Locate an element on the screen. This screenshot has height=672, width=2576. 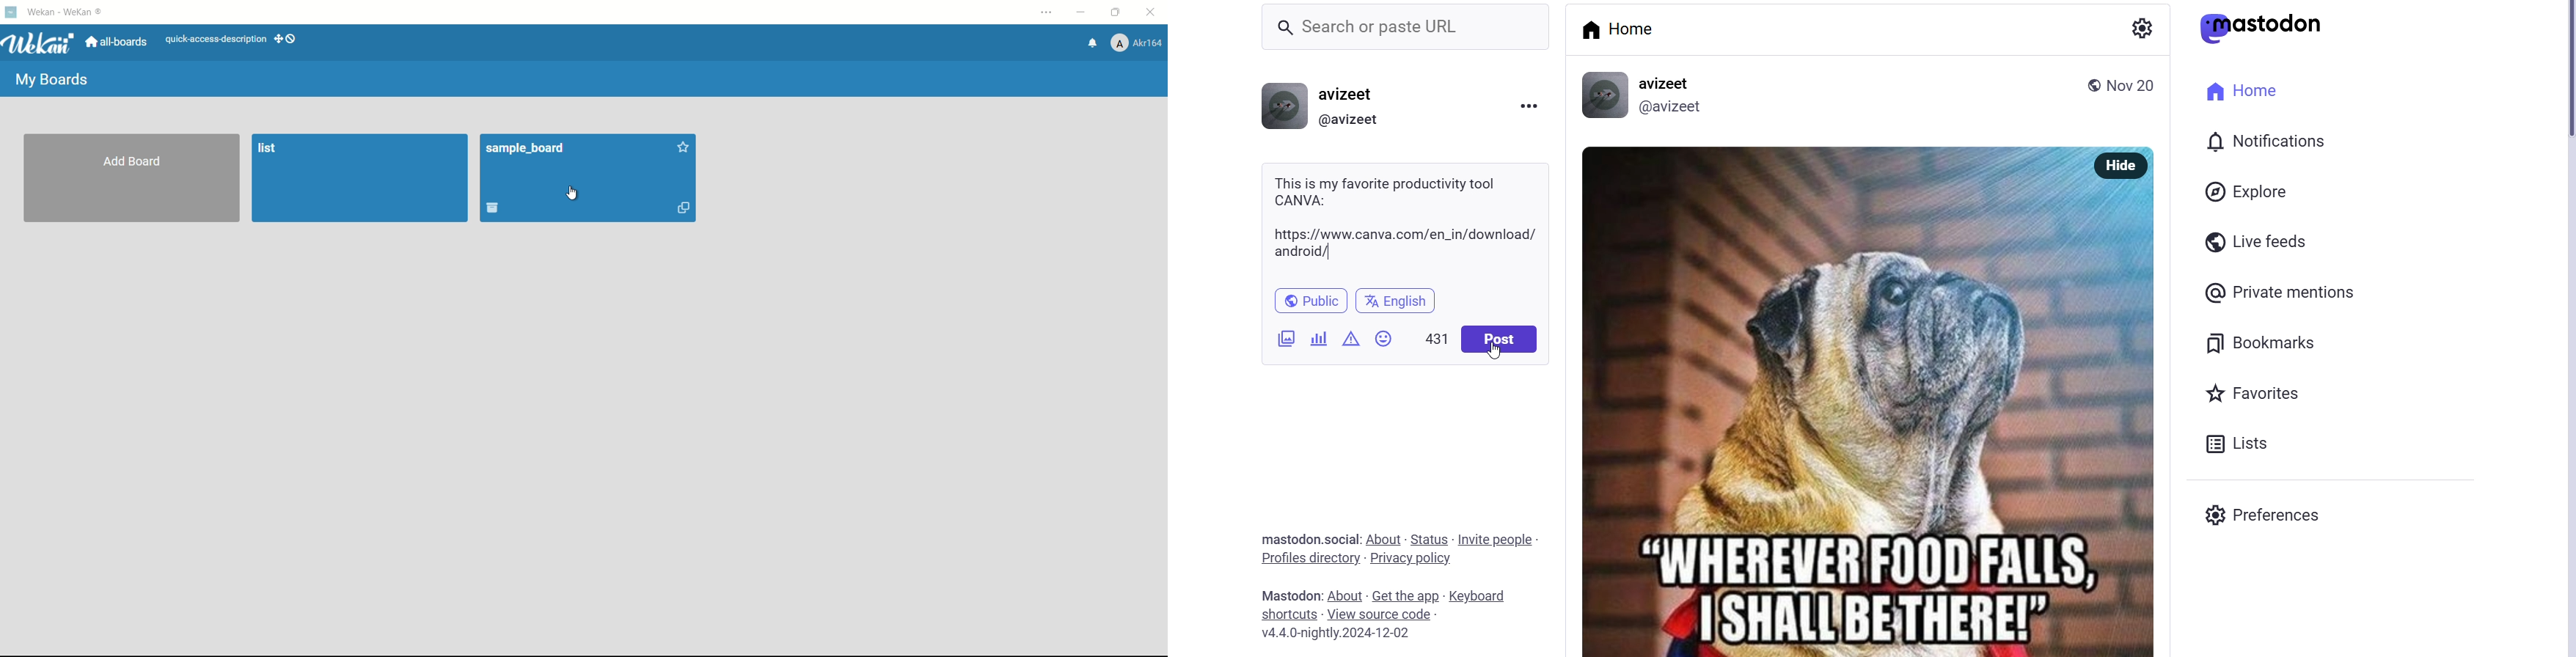
show-desktop-drag-handles is located at coordinates (288, 39).